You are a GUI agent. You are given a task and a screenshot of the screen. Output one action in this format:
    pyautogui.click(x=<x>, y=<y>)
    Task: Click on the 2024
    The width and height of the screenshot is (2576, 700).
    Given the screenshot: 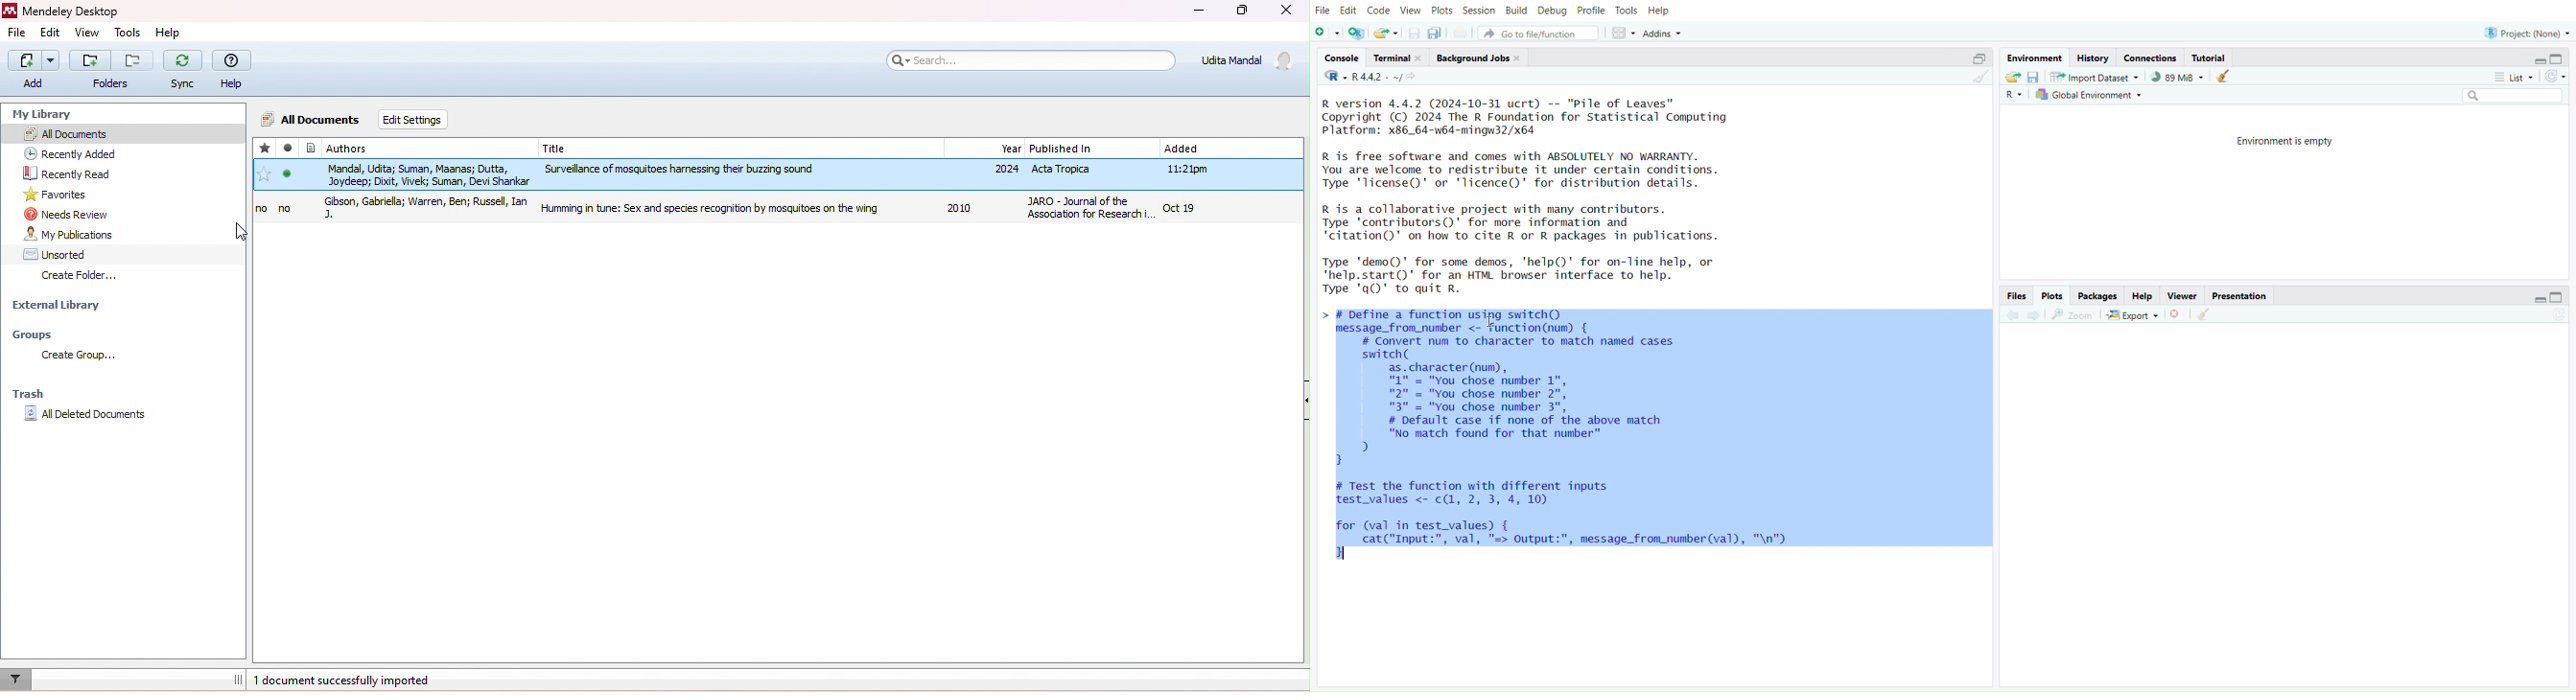 What is the action you would take?
    pyautogui.click(x=1007, y=170)
    